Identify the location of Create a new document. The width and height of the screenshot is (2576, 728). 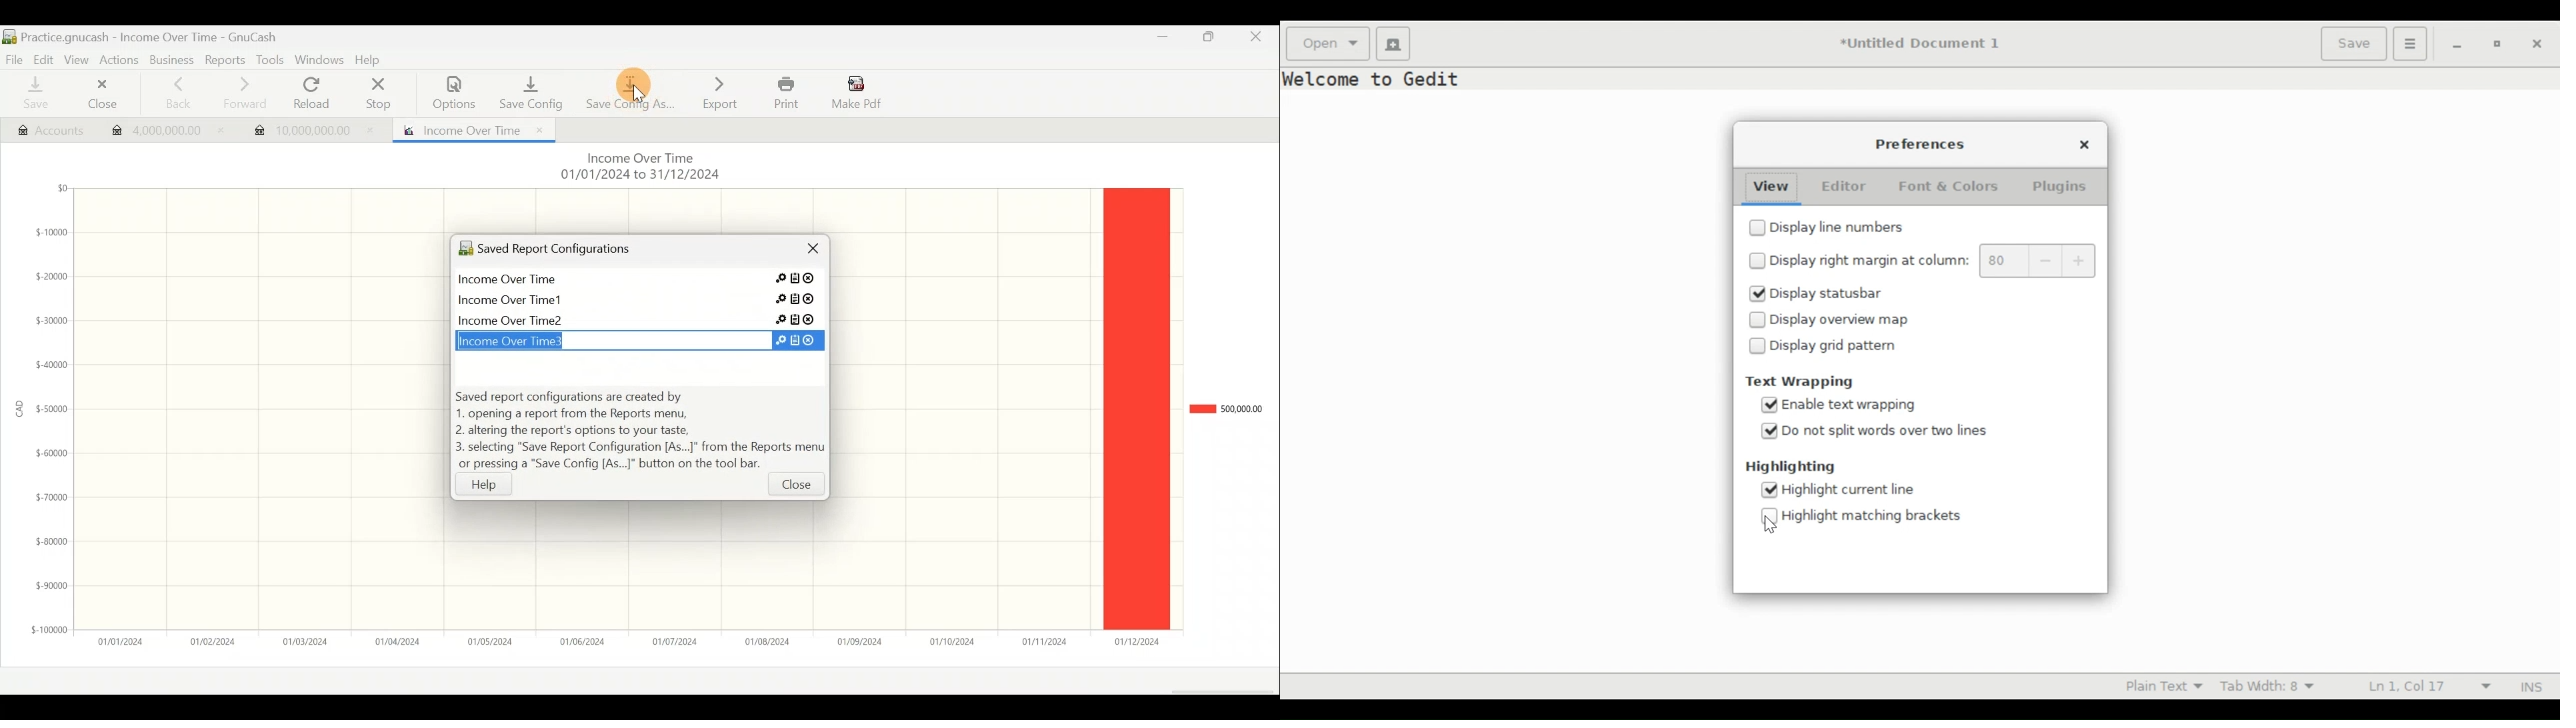
(1393, 44).